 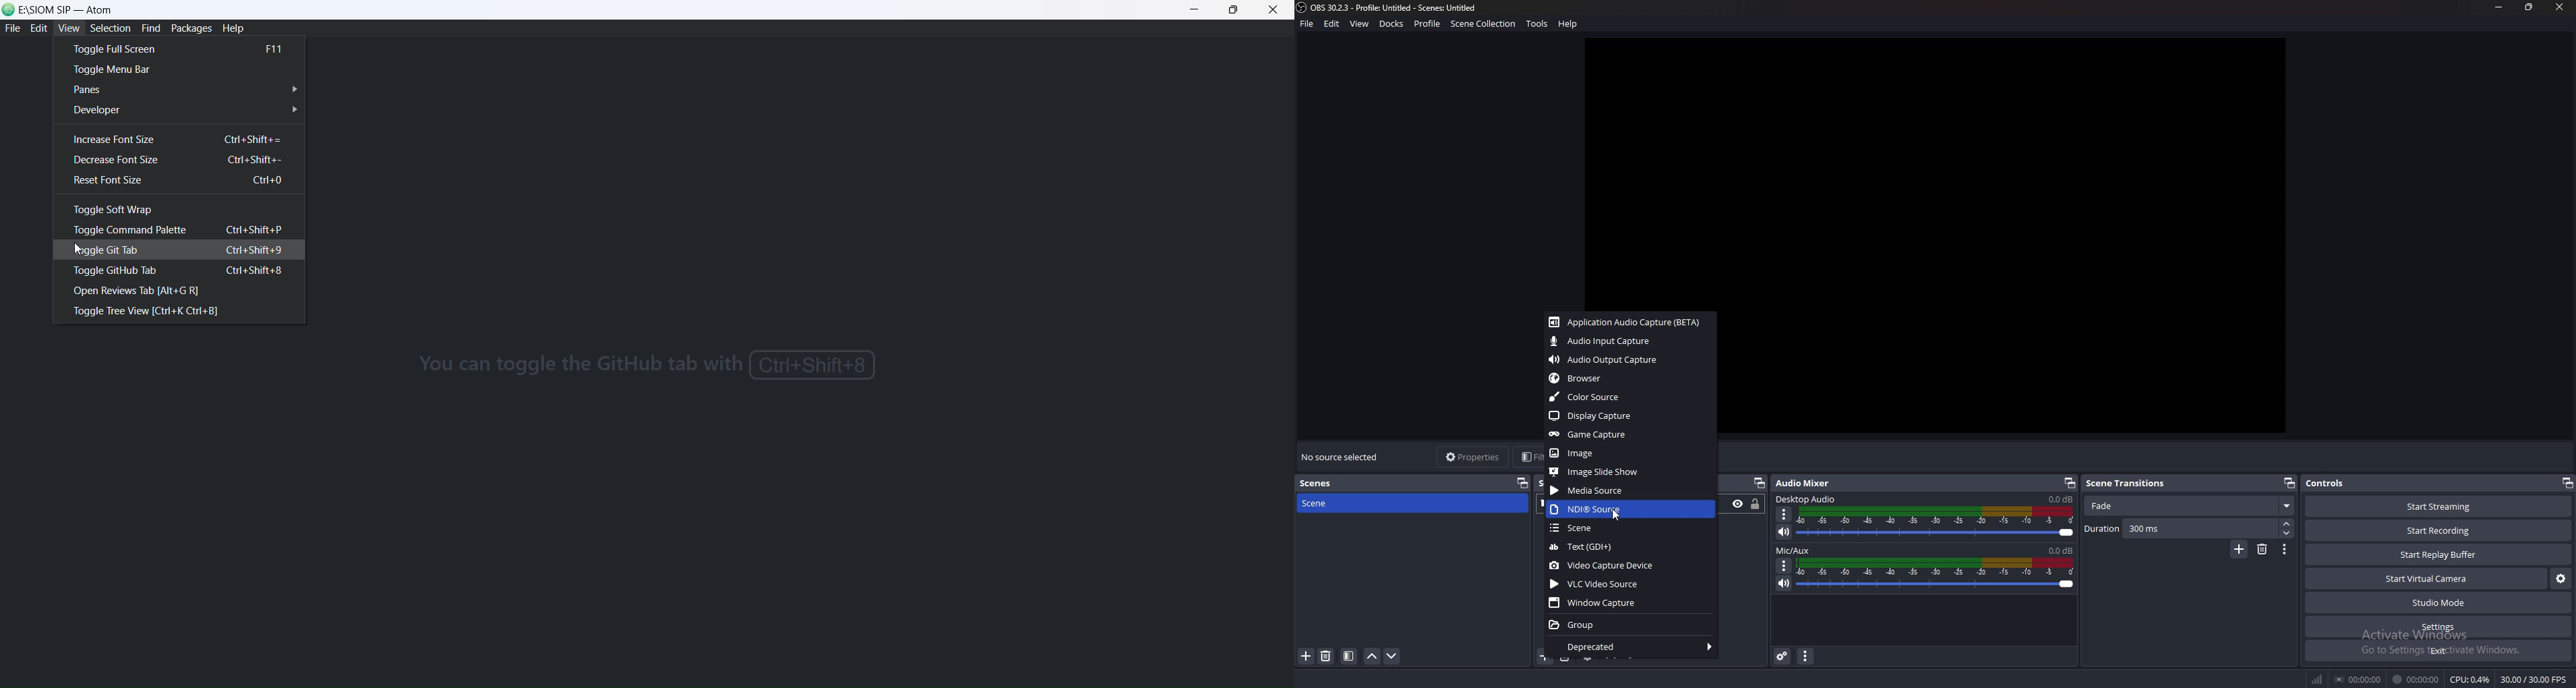 I want to click on file, so click(x=1307, y=24).